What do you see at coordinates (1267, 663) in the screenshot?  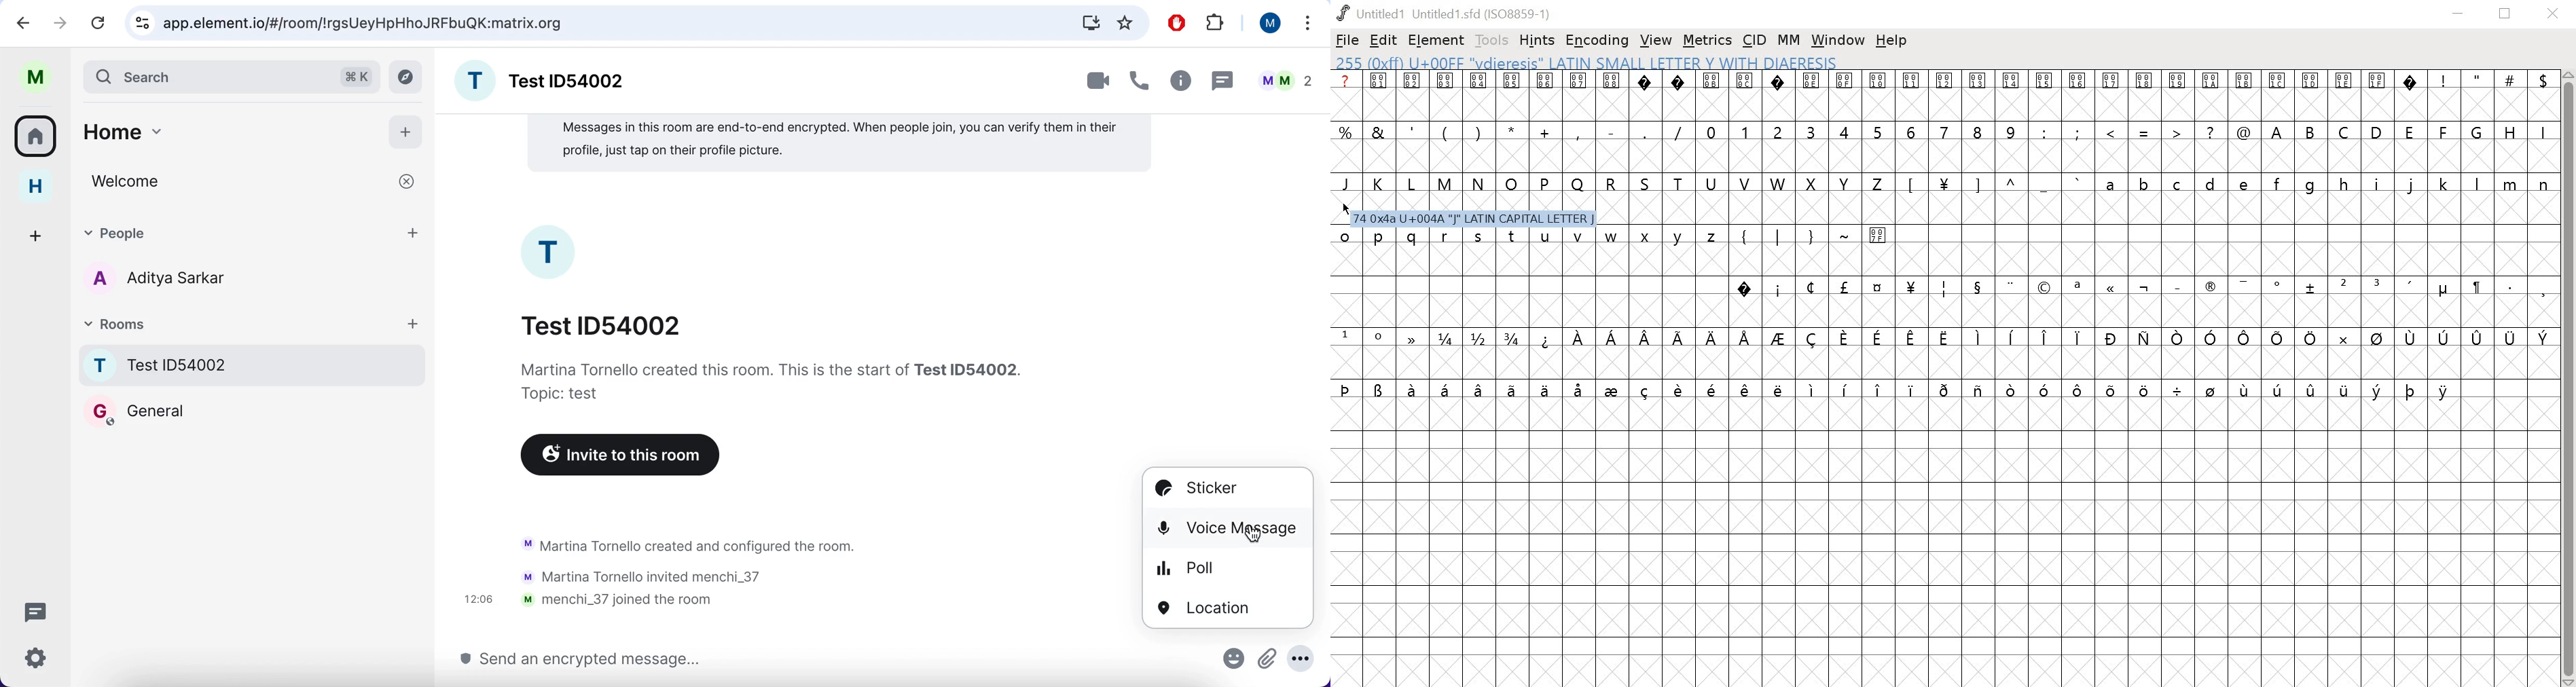 I see `attach` at bounding box center [1267, 663].